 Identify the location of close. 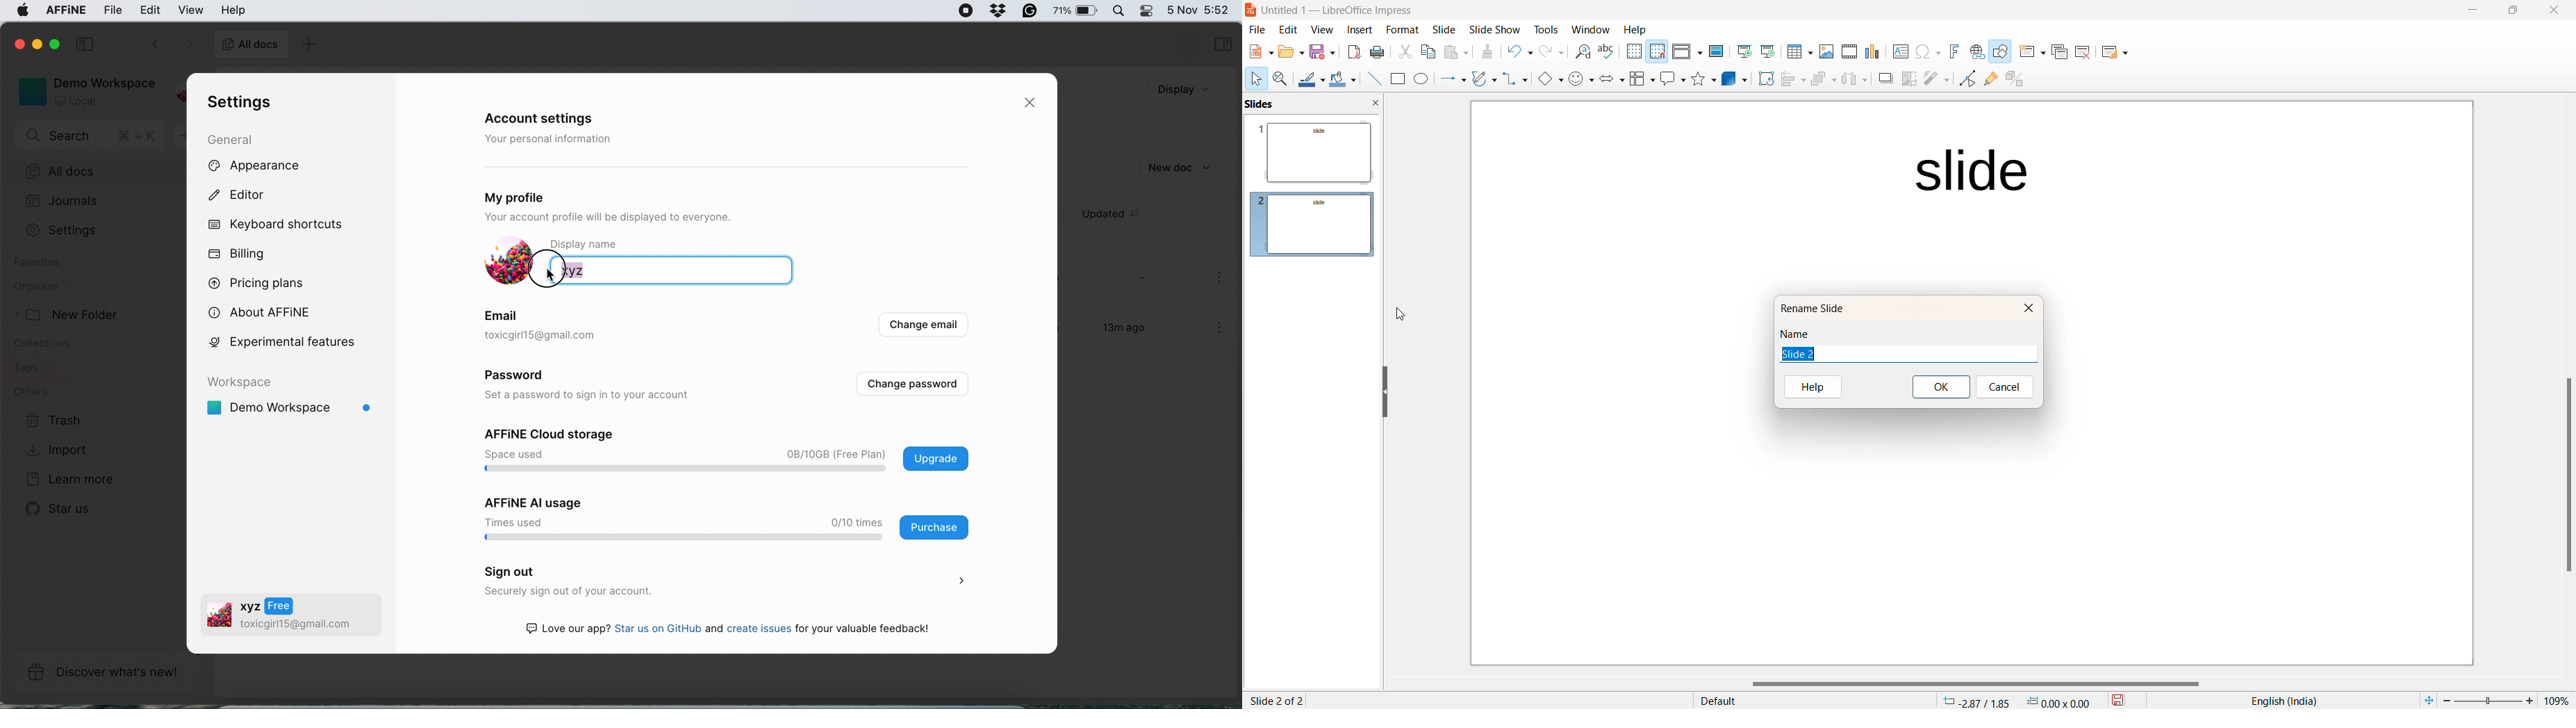
(2554, 13).